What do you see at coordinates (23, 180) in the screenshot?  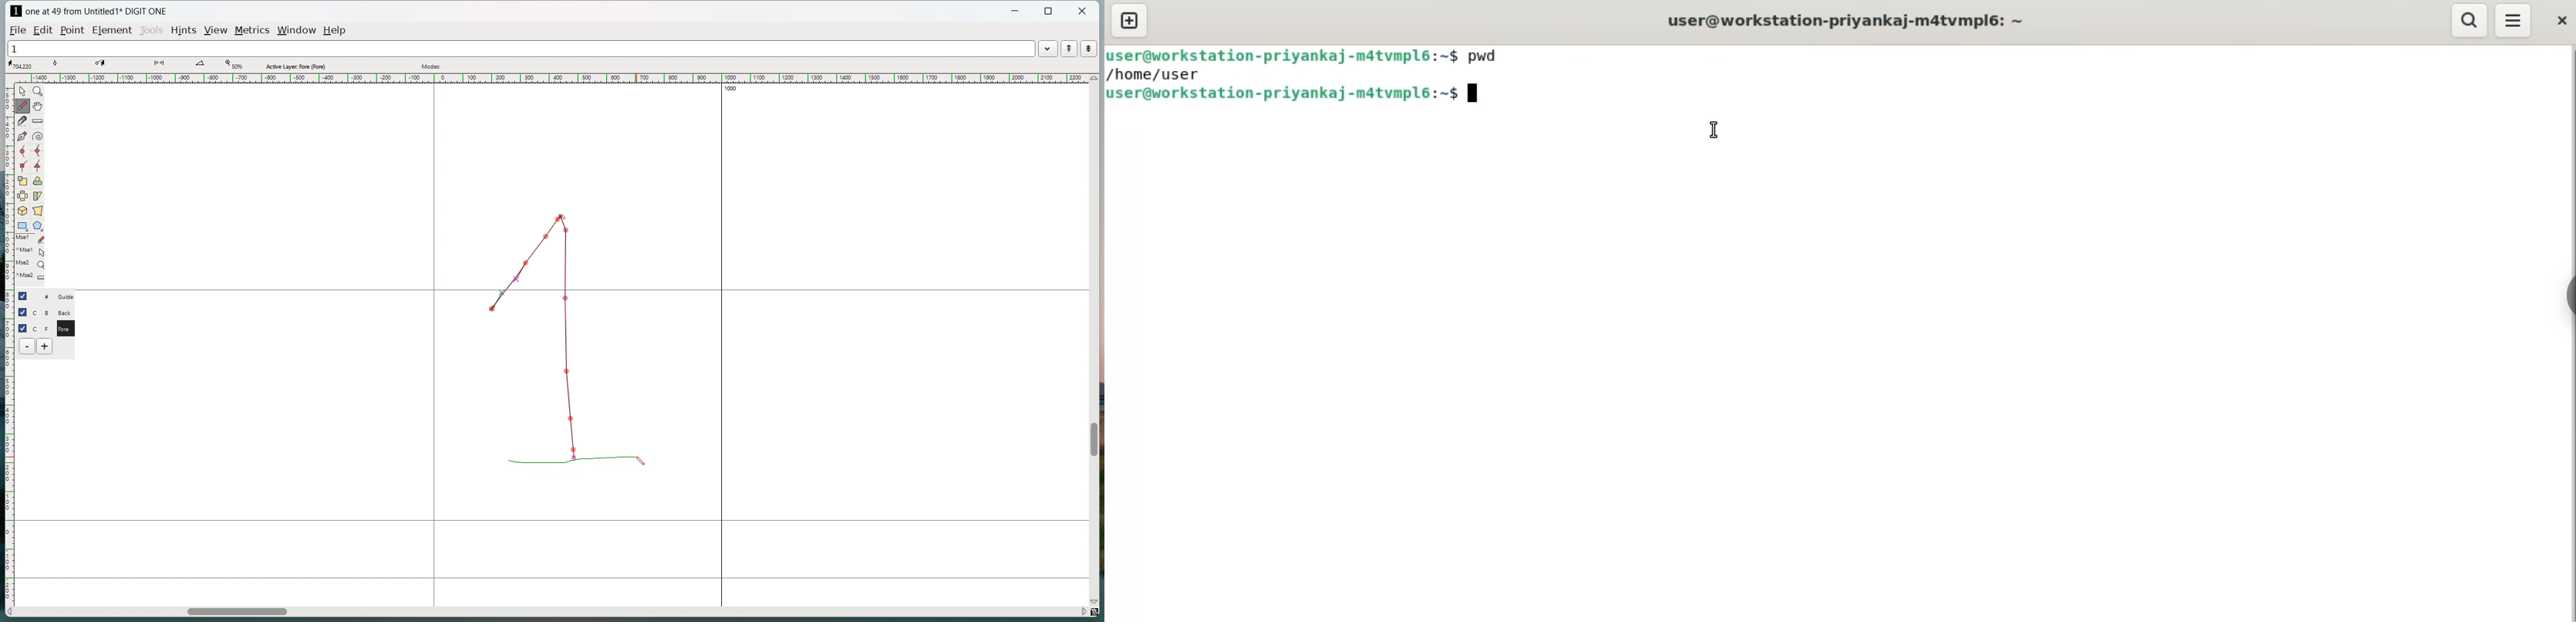 I see `scale` at bounding box center [23, 180].